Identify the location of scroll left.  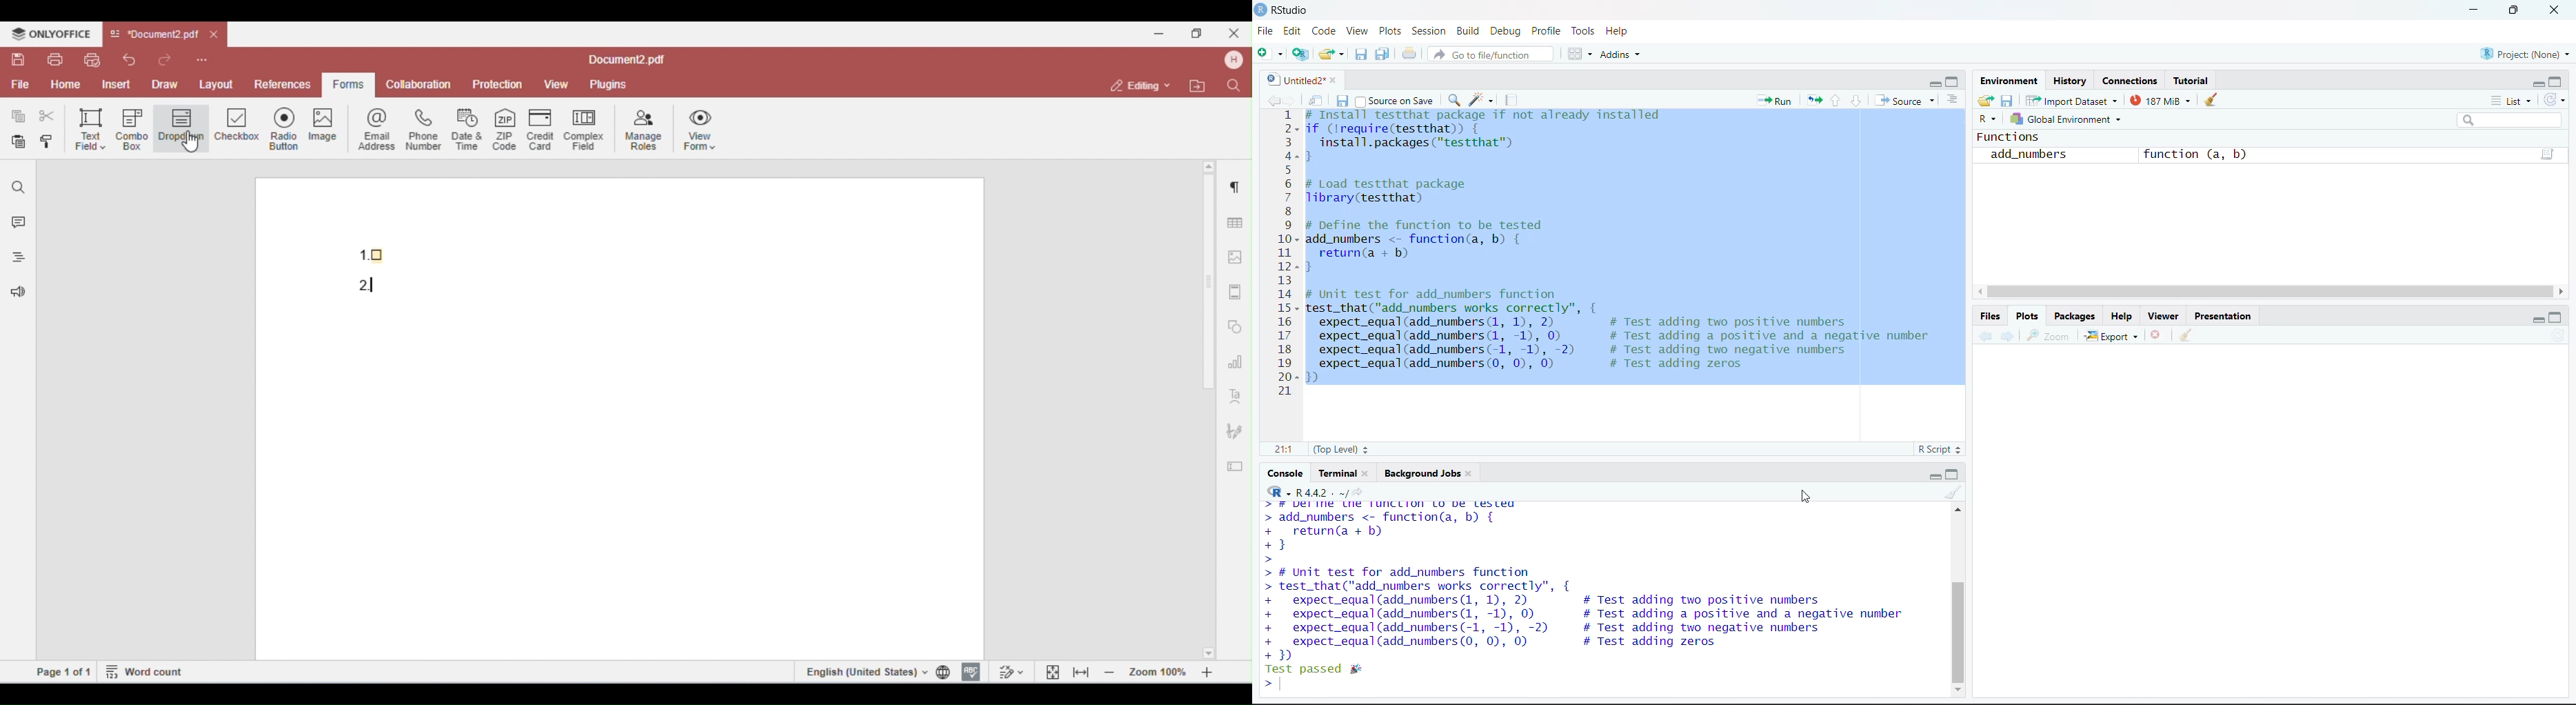
(1980, 291).